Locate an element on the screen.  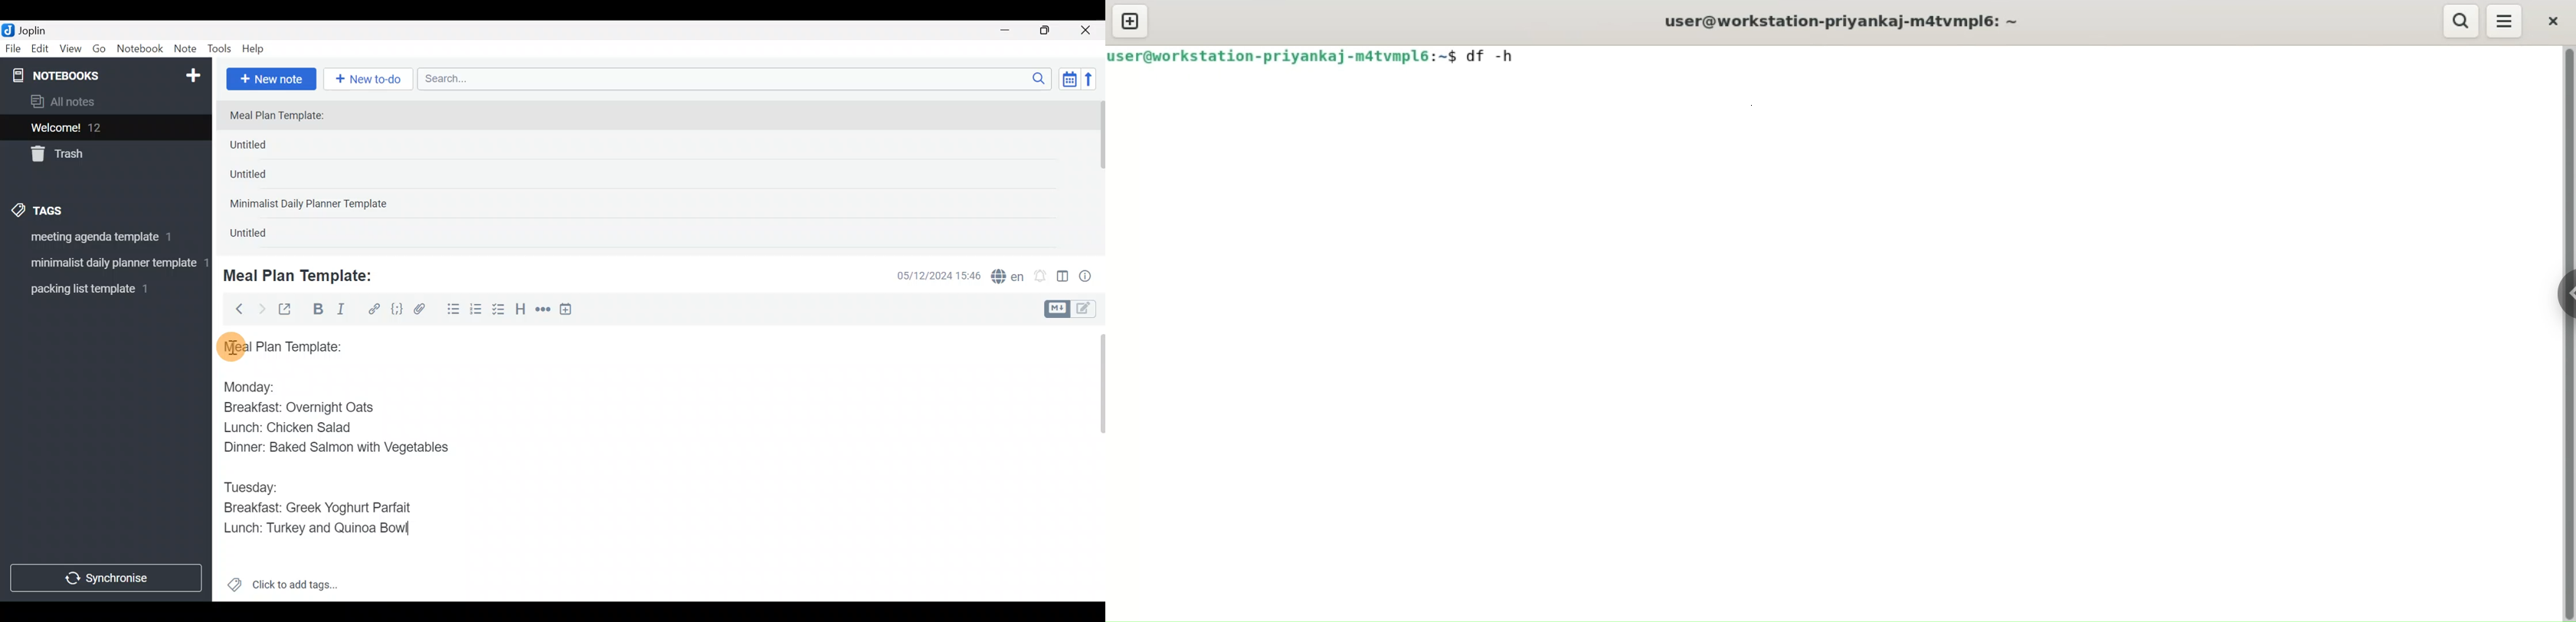
Bold is located at coordinates (317, 310).